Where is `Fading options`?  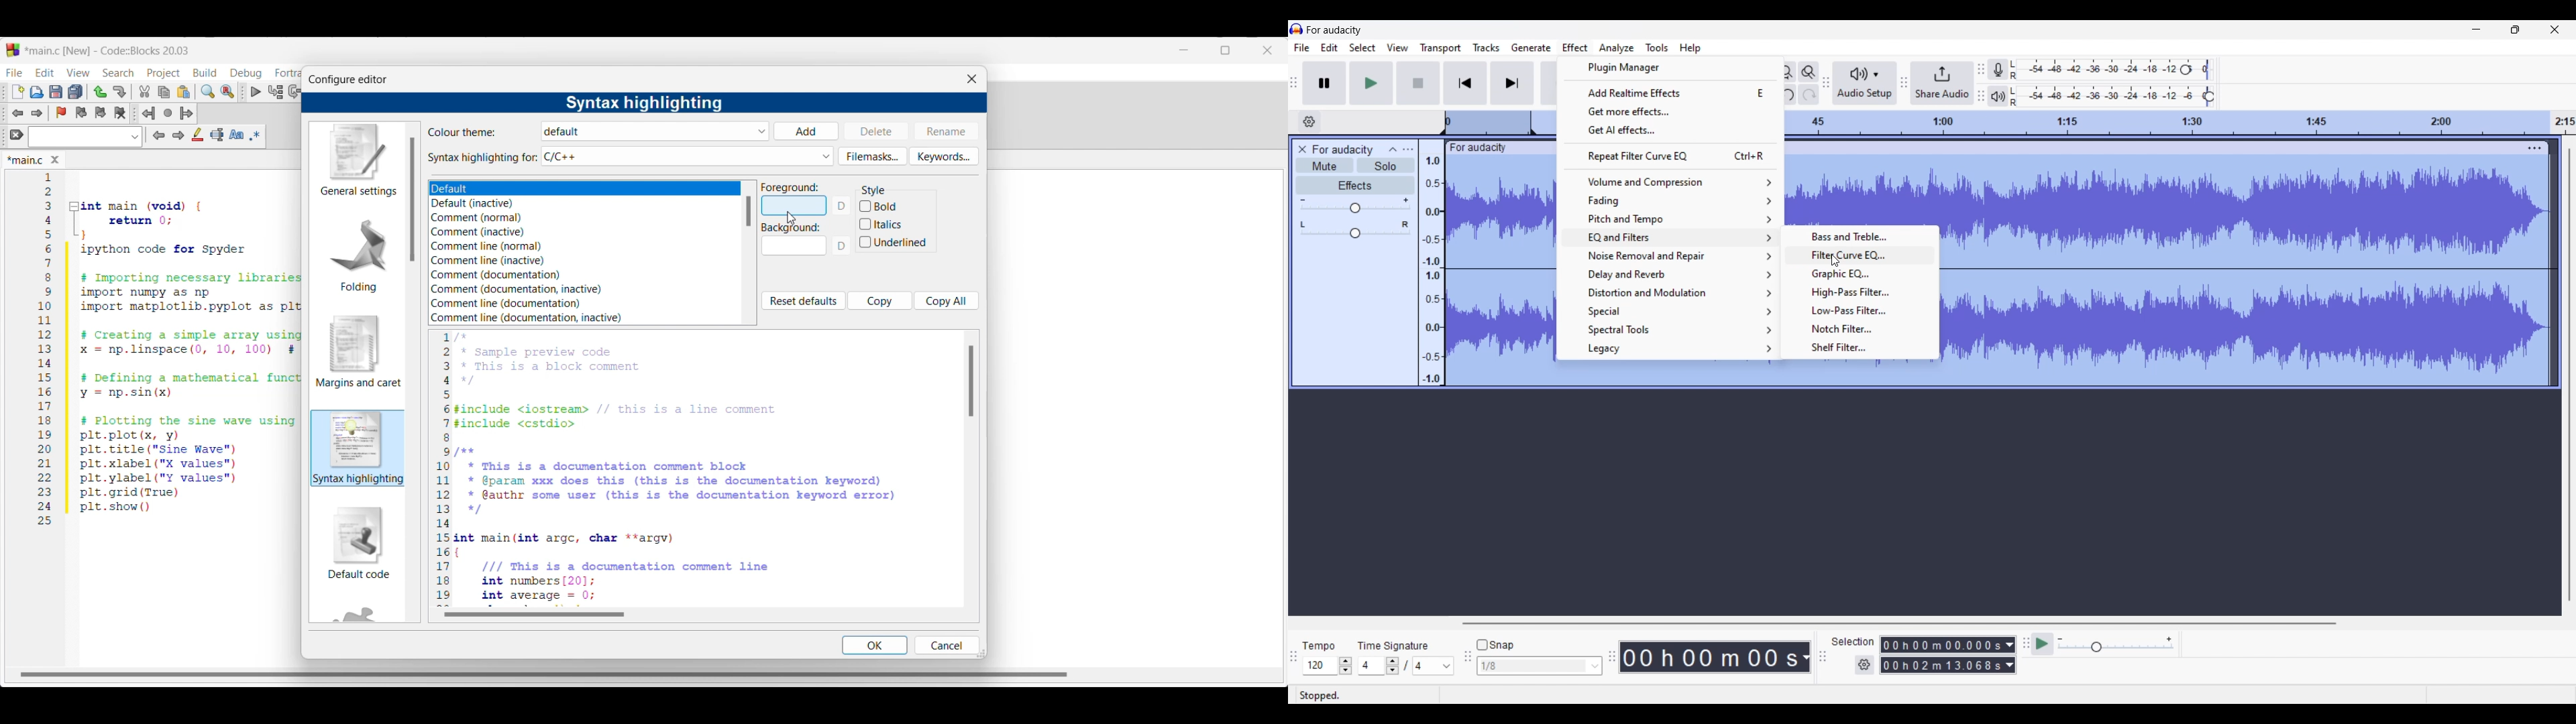 Fading options is located at coordinates (1670, 201).